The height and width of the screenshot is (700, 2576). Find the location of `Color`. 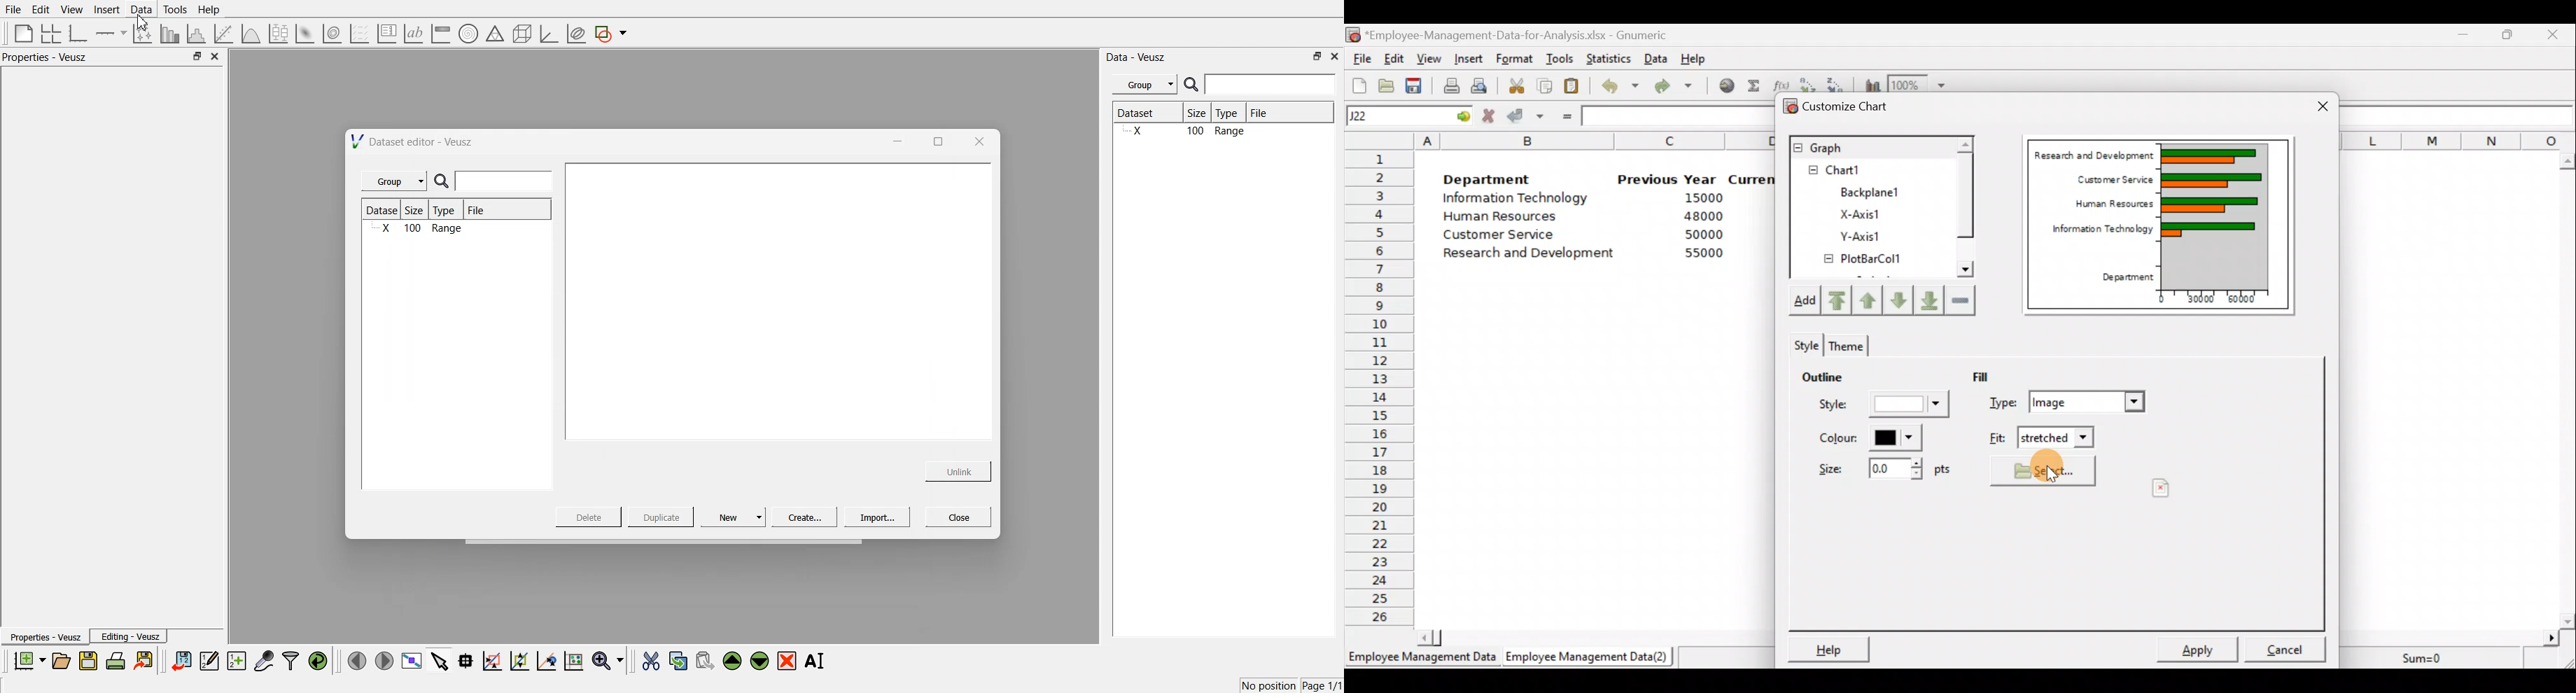

Color is located at coordinates (1871, 438).